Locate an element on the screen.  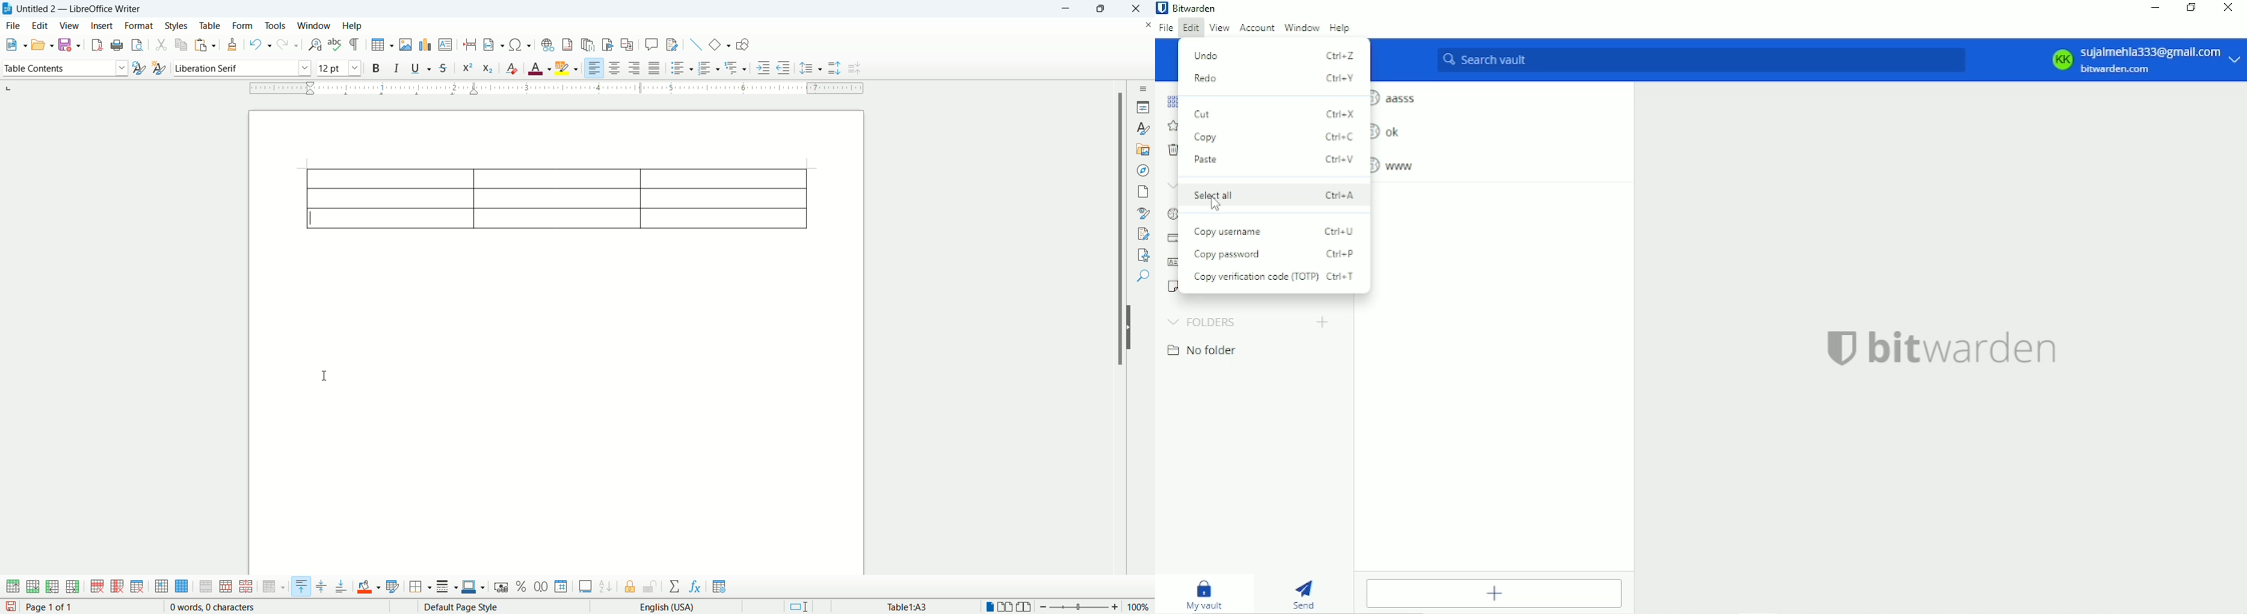
view is located at coordinates (70, 26).